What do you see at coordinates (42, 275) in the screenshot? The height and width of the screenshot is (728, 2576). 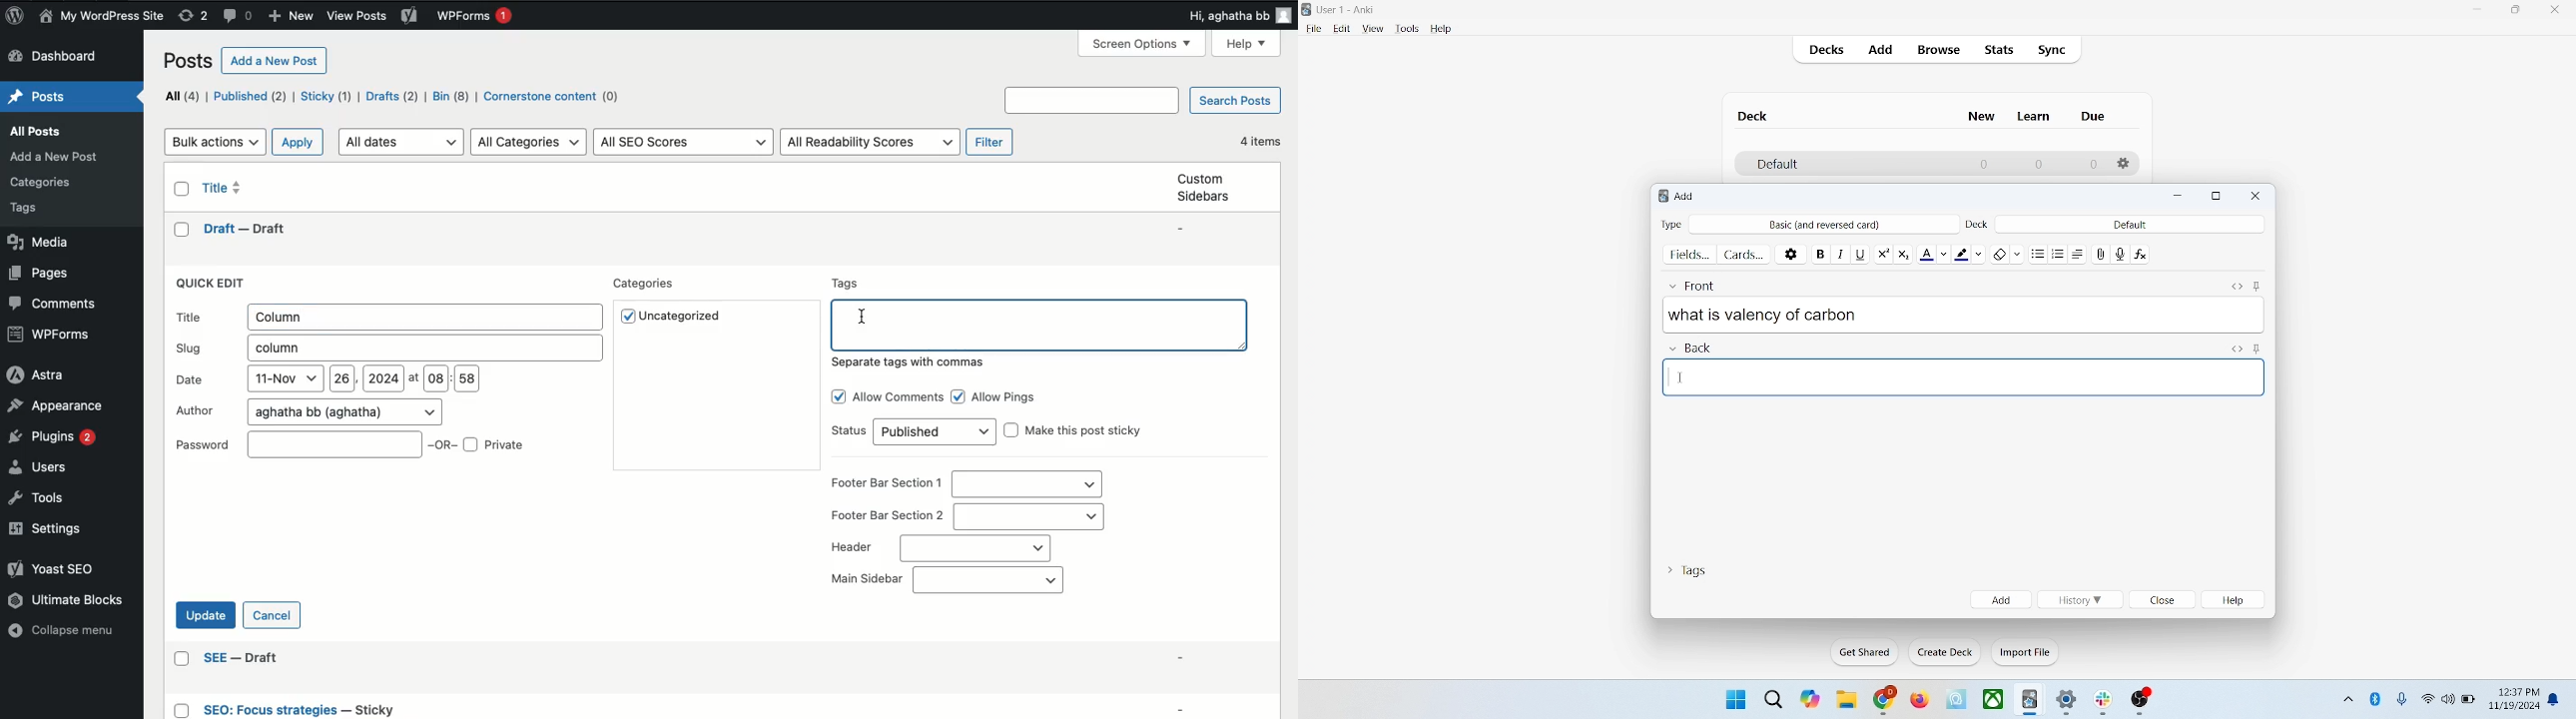 I see `Pages` at bounding box center [42, 275].